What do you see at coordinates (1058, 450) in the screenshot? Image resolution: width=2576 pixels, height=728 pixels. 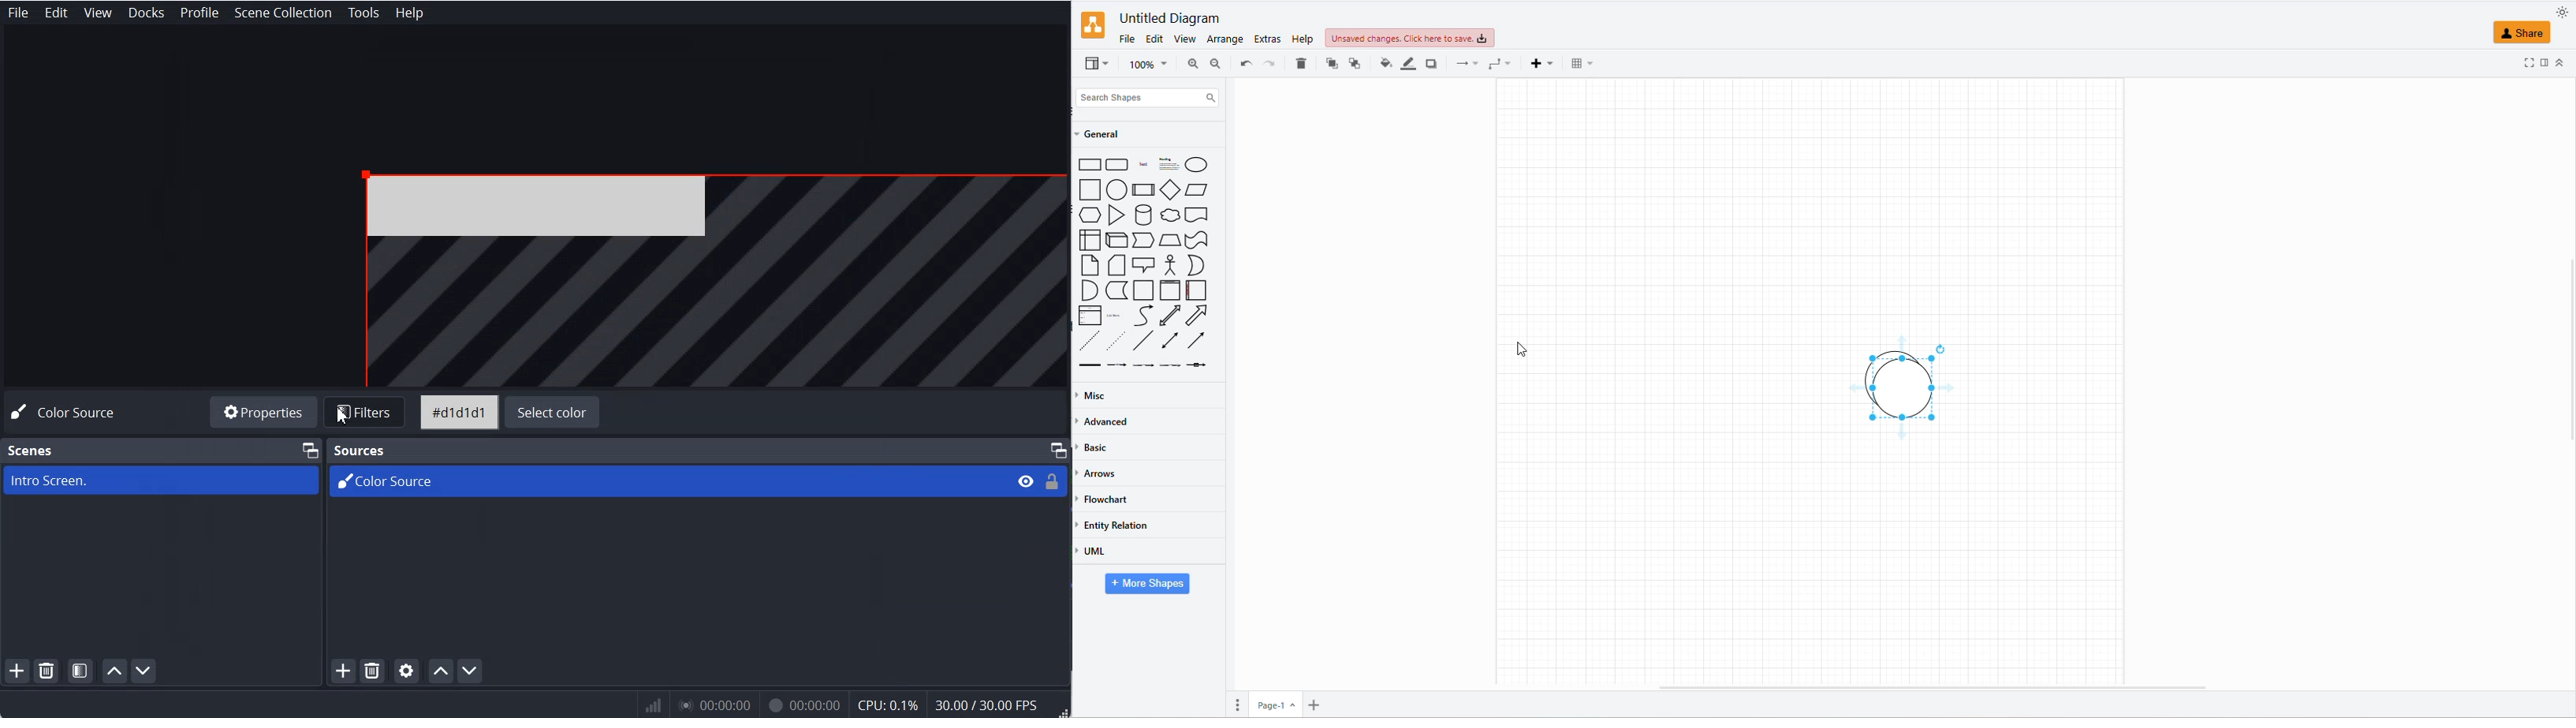 I see `Maximize` at bounding box center [1058, 450].